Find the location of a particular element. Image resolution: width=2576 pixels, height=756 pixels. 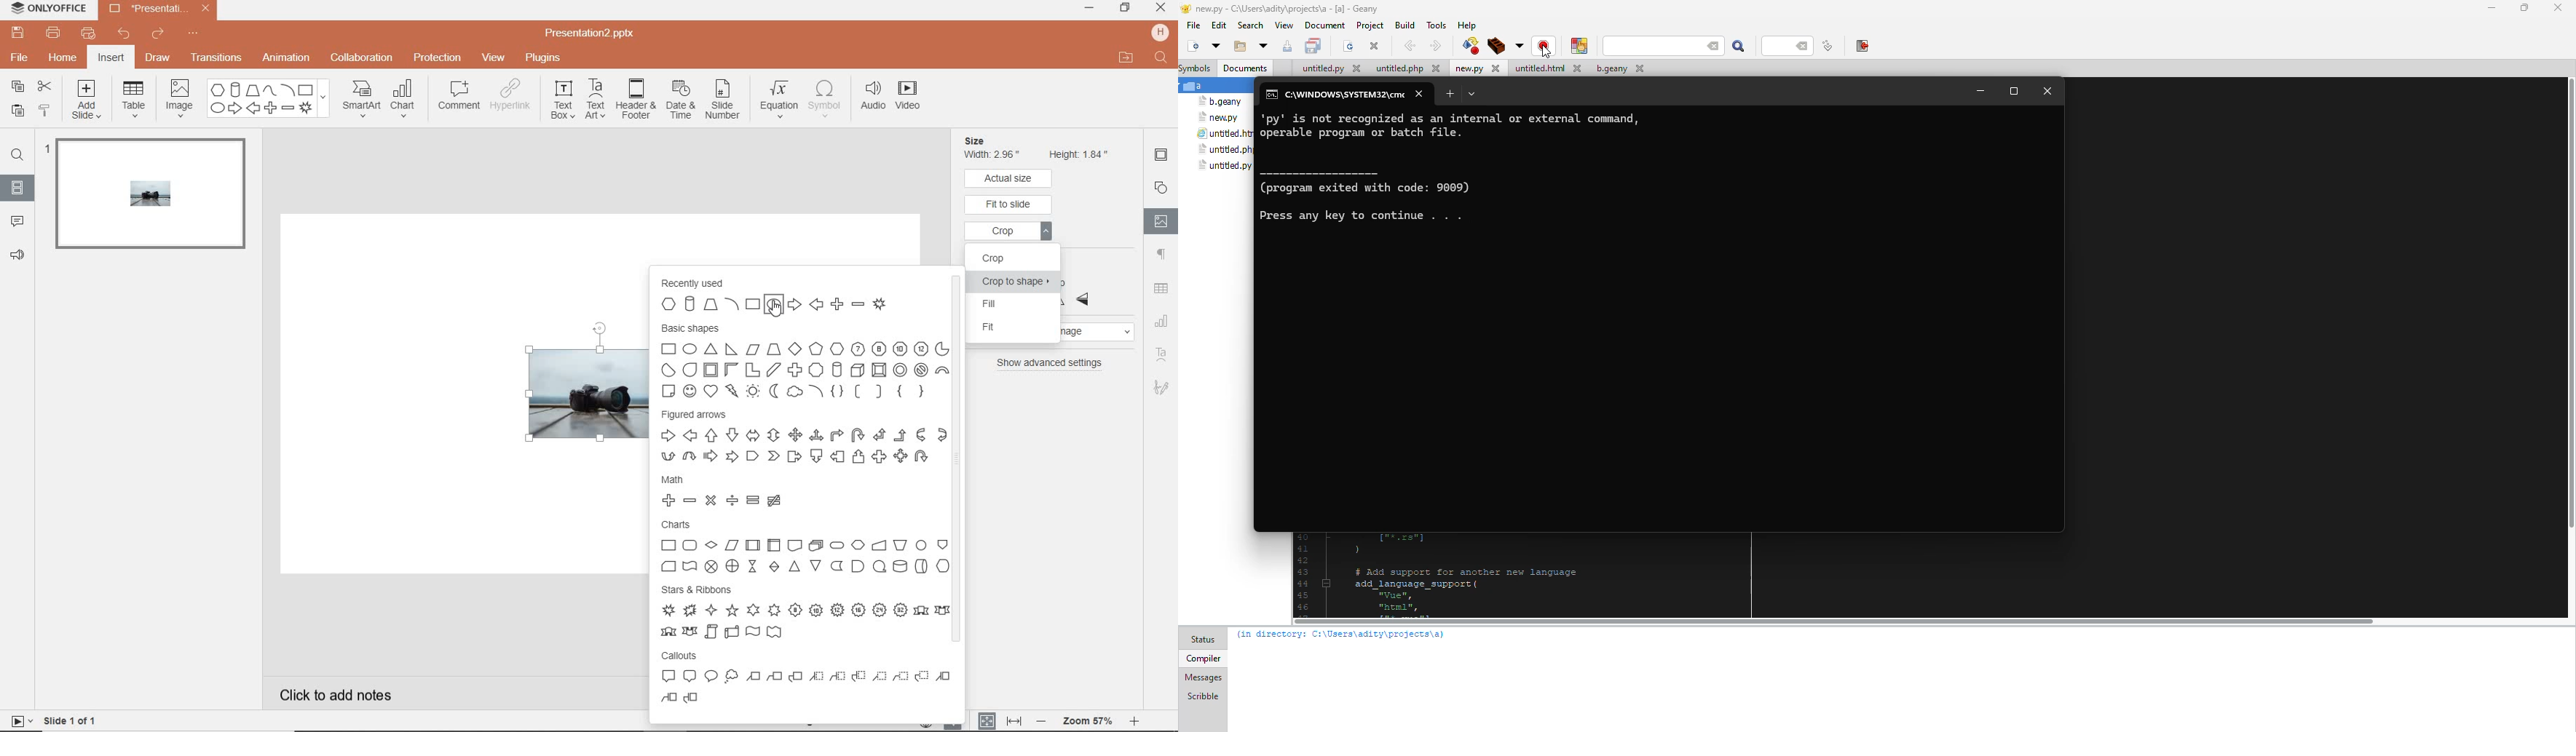

text art is located at coordinates (596, 101).